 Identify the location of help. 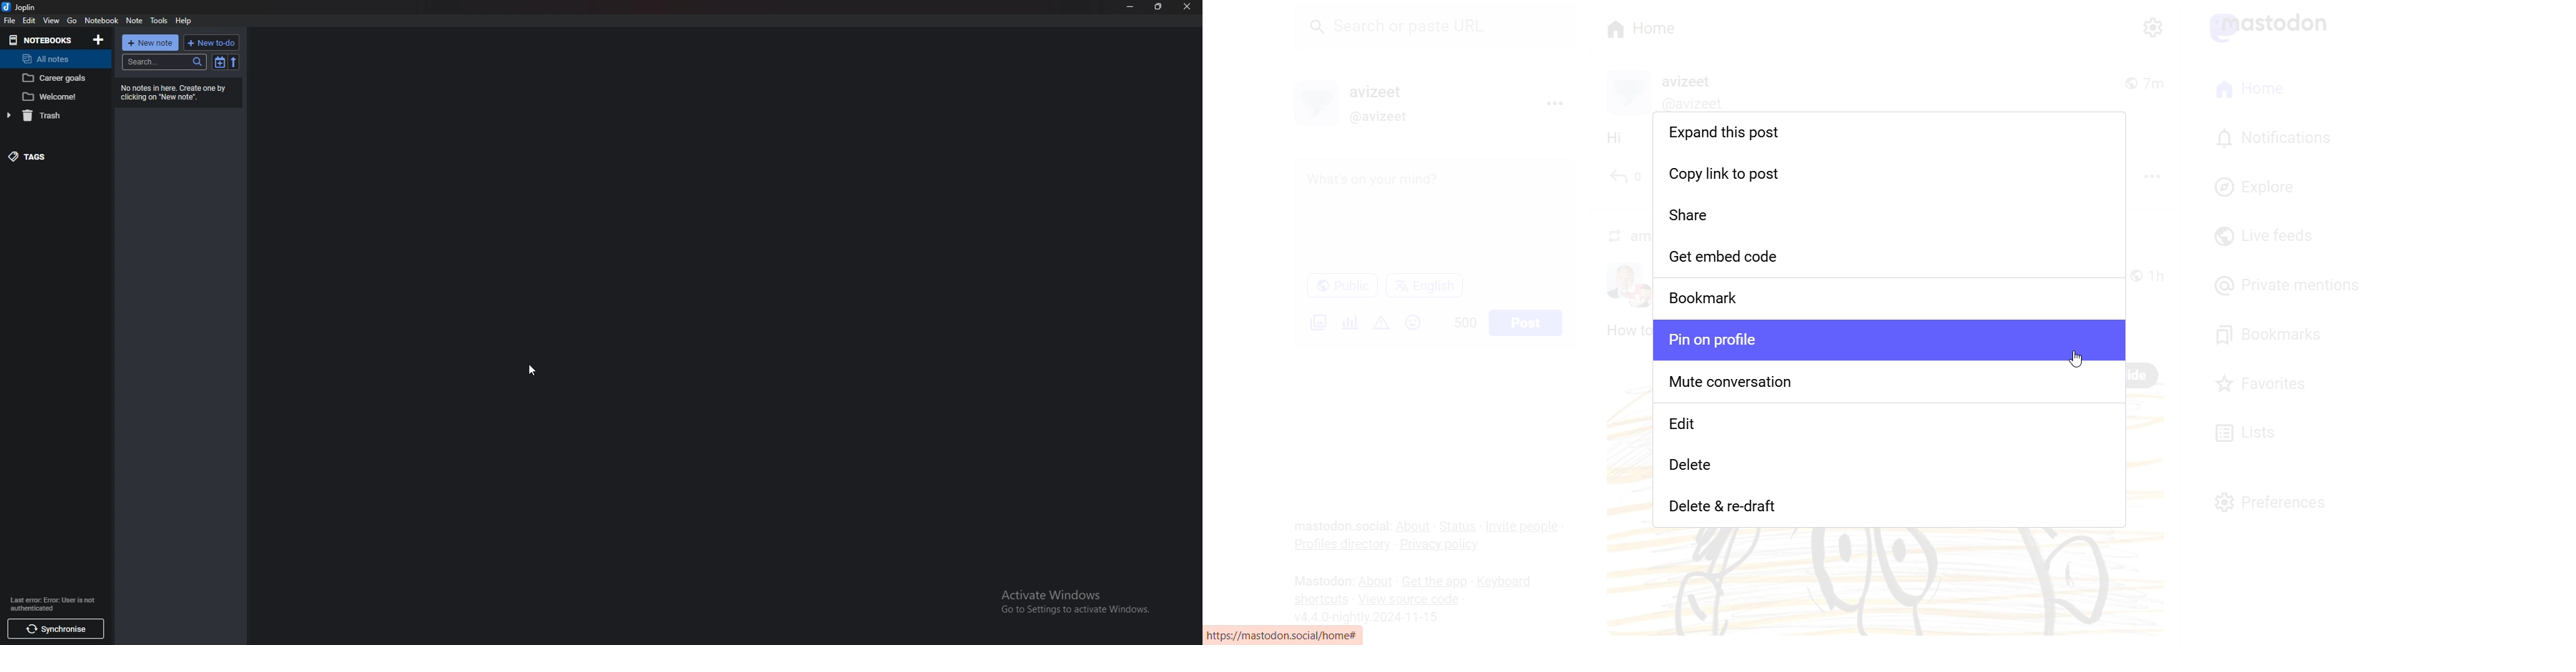
(184, 21).